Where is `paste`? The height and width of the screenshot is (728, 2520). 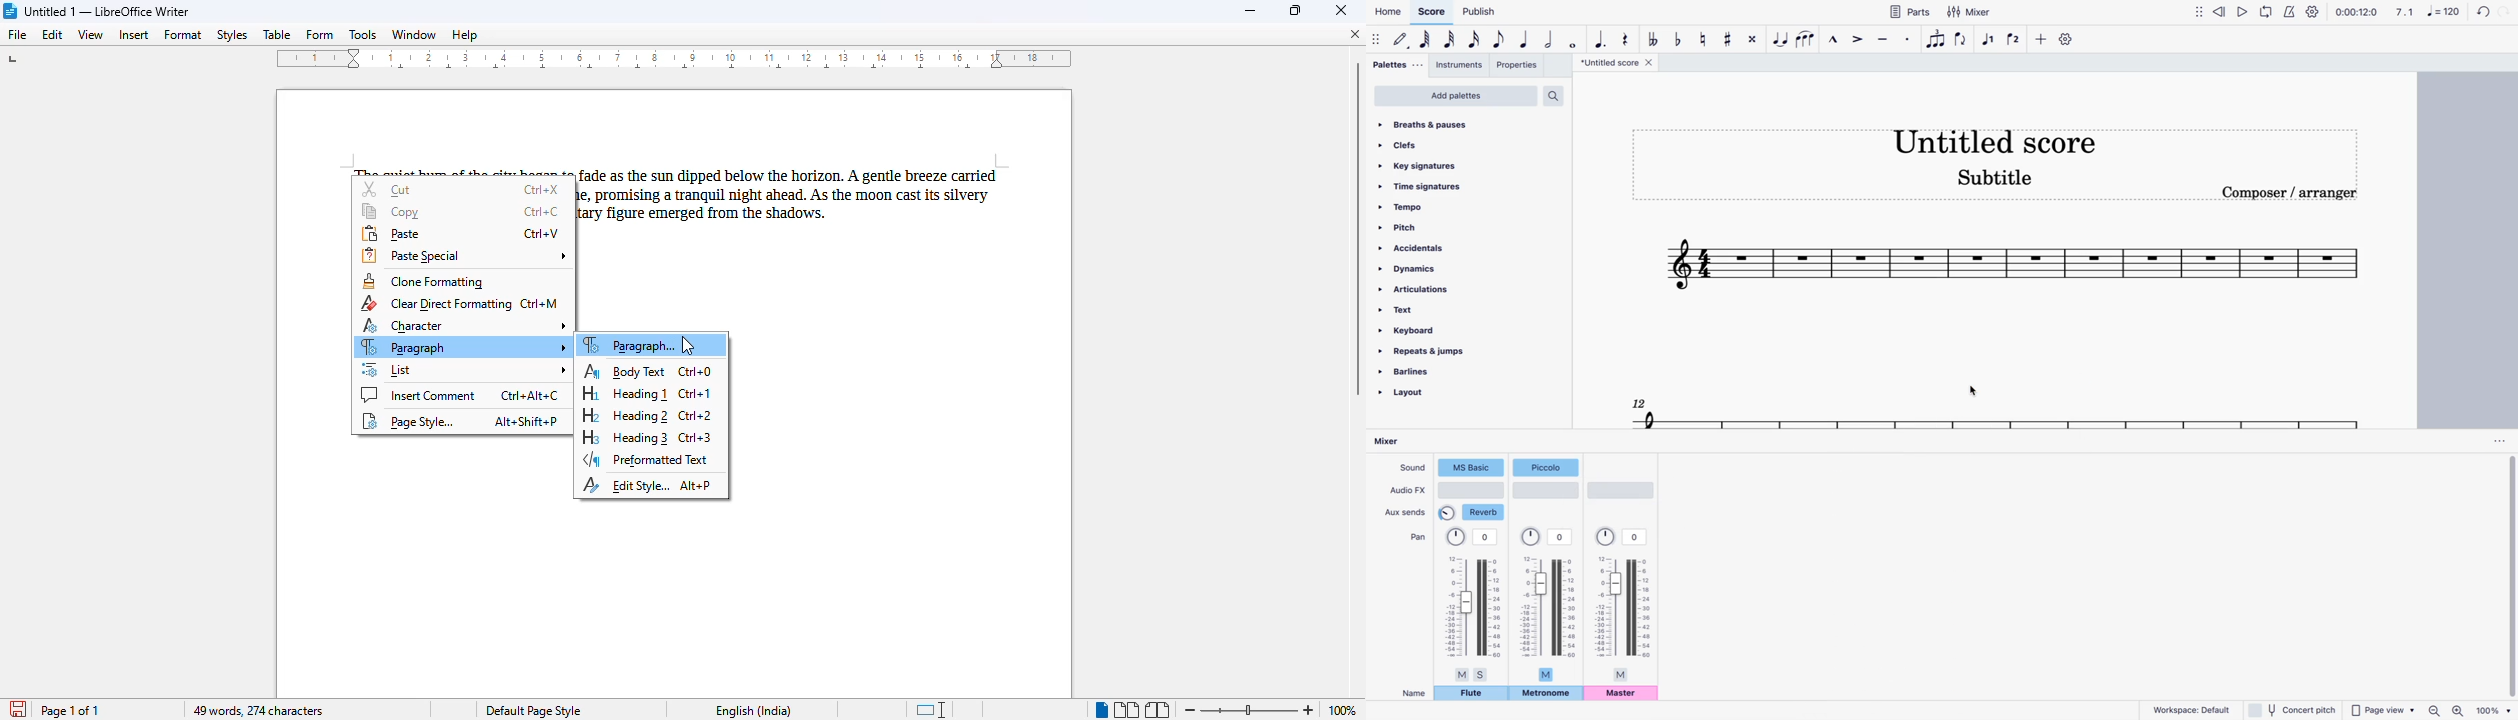 paste is located at coordinates (461, 233).